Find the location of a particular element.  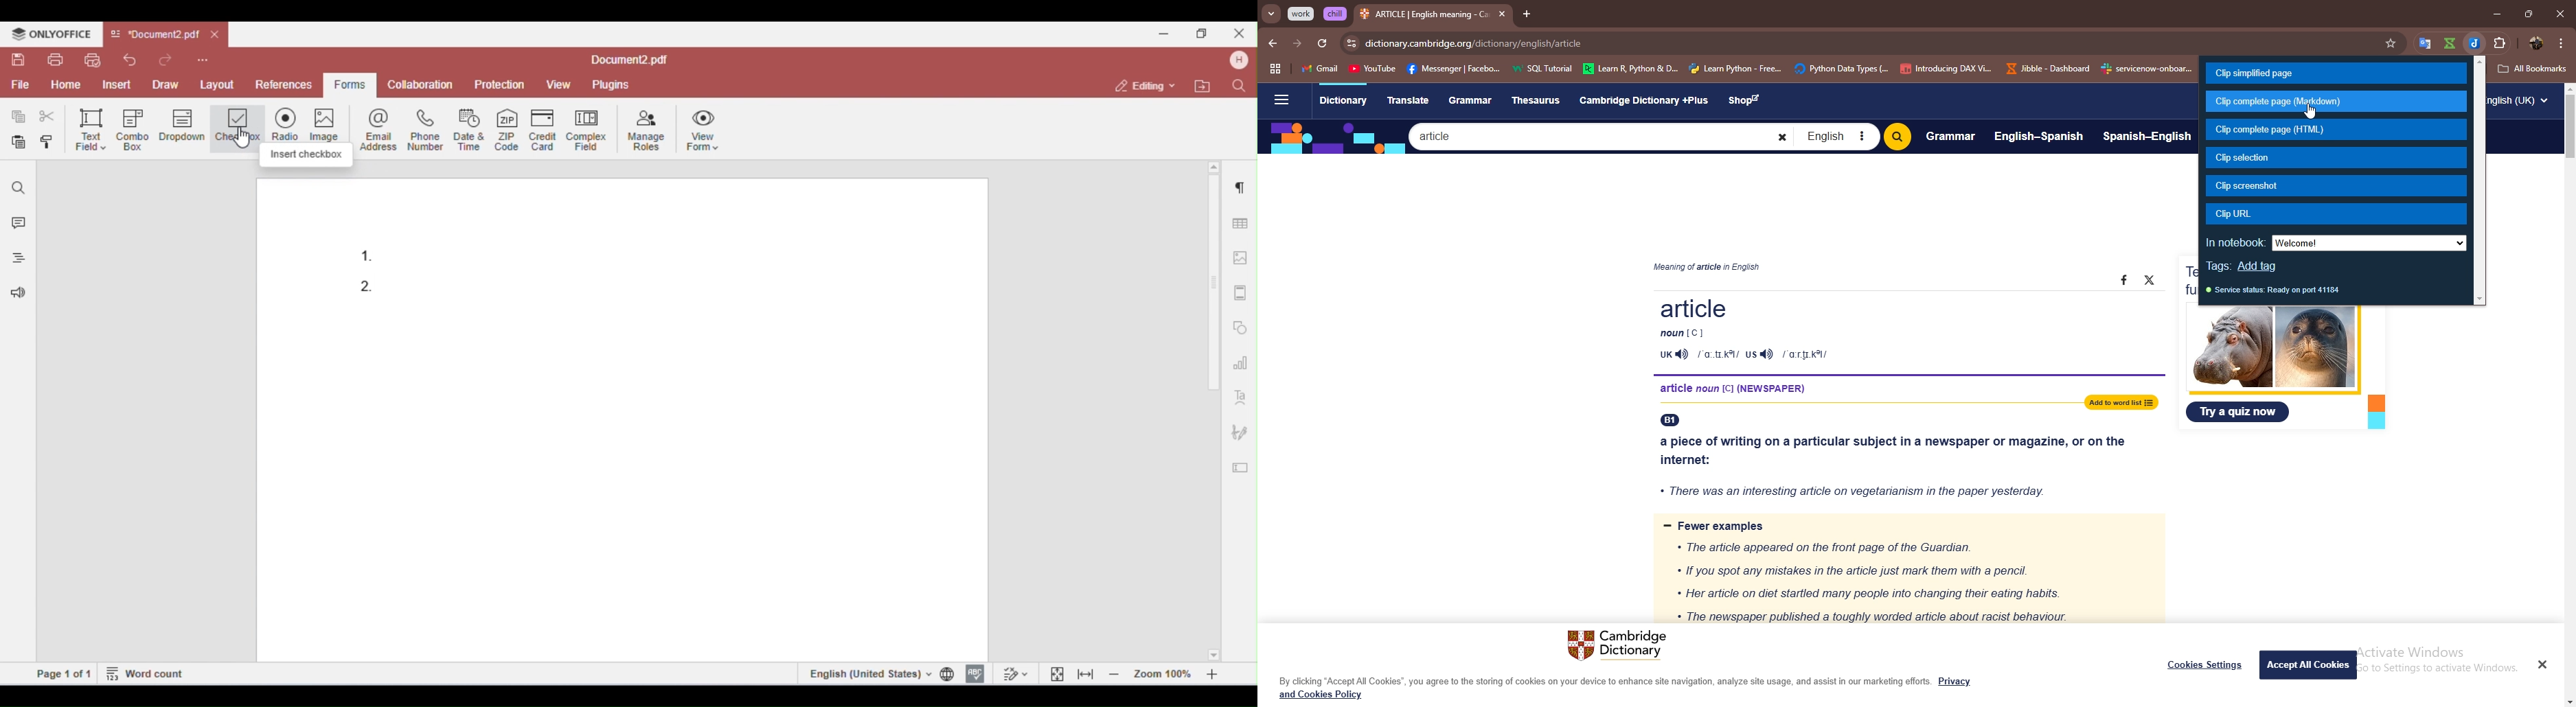

English-Spanish is located at coordinates (2039, 135).